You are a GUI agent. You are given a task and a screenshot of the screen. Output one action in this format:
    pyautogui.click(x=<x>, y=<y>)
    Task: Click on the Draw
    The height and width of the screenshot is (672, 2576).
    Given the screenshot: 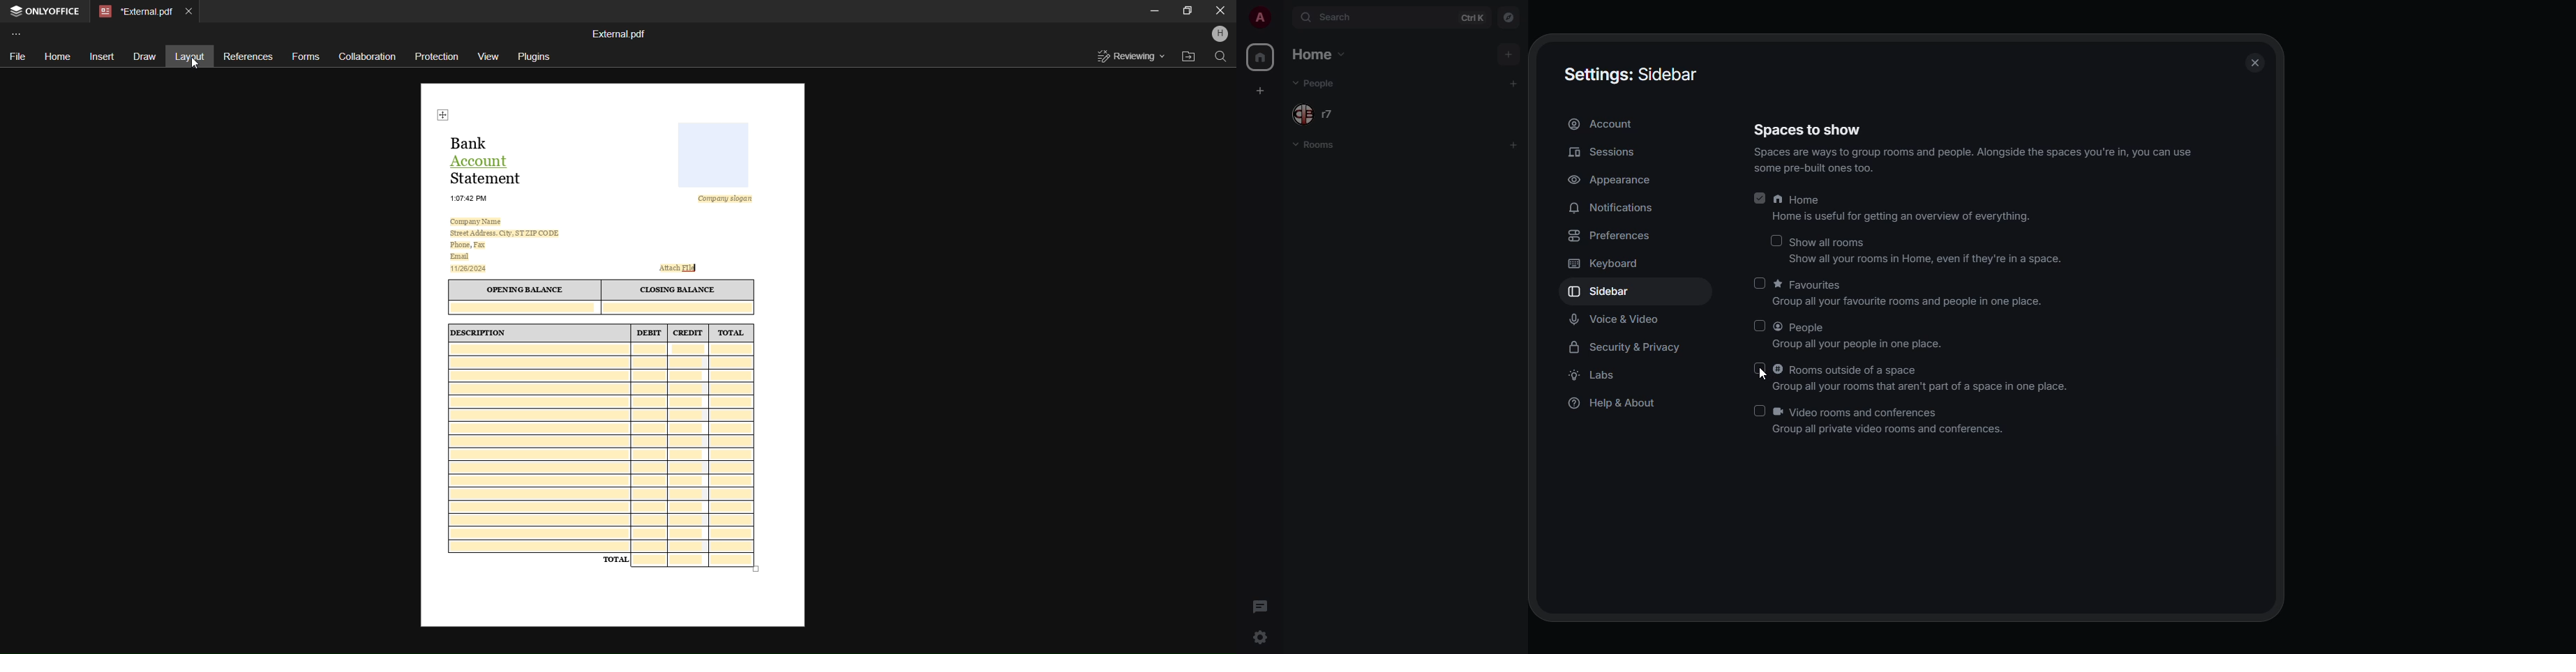 What is the action you would take?
    pyautogui.click(x=147, y=58)
    